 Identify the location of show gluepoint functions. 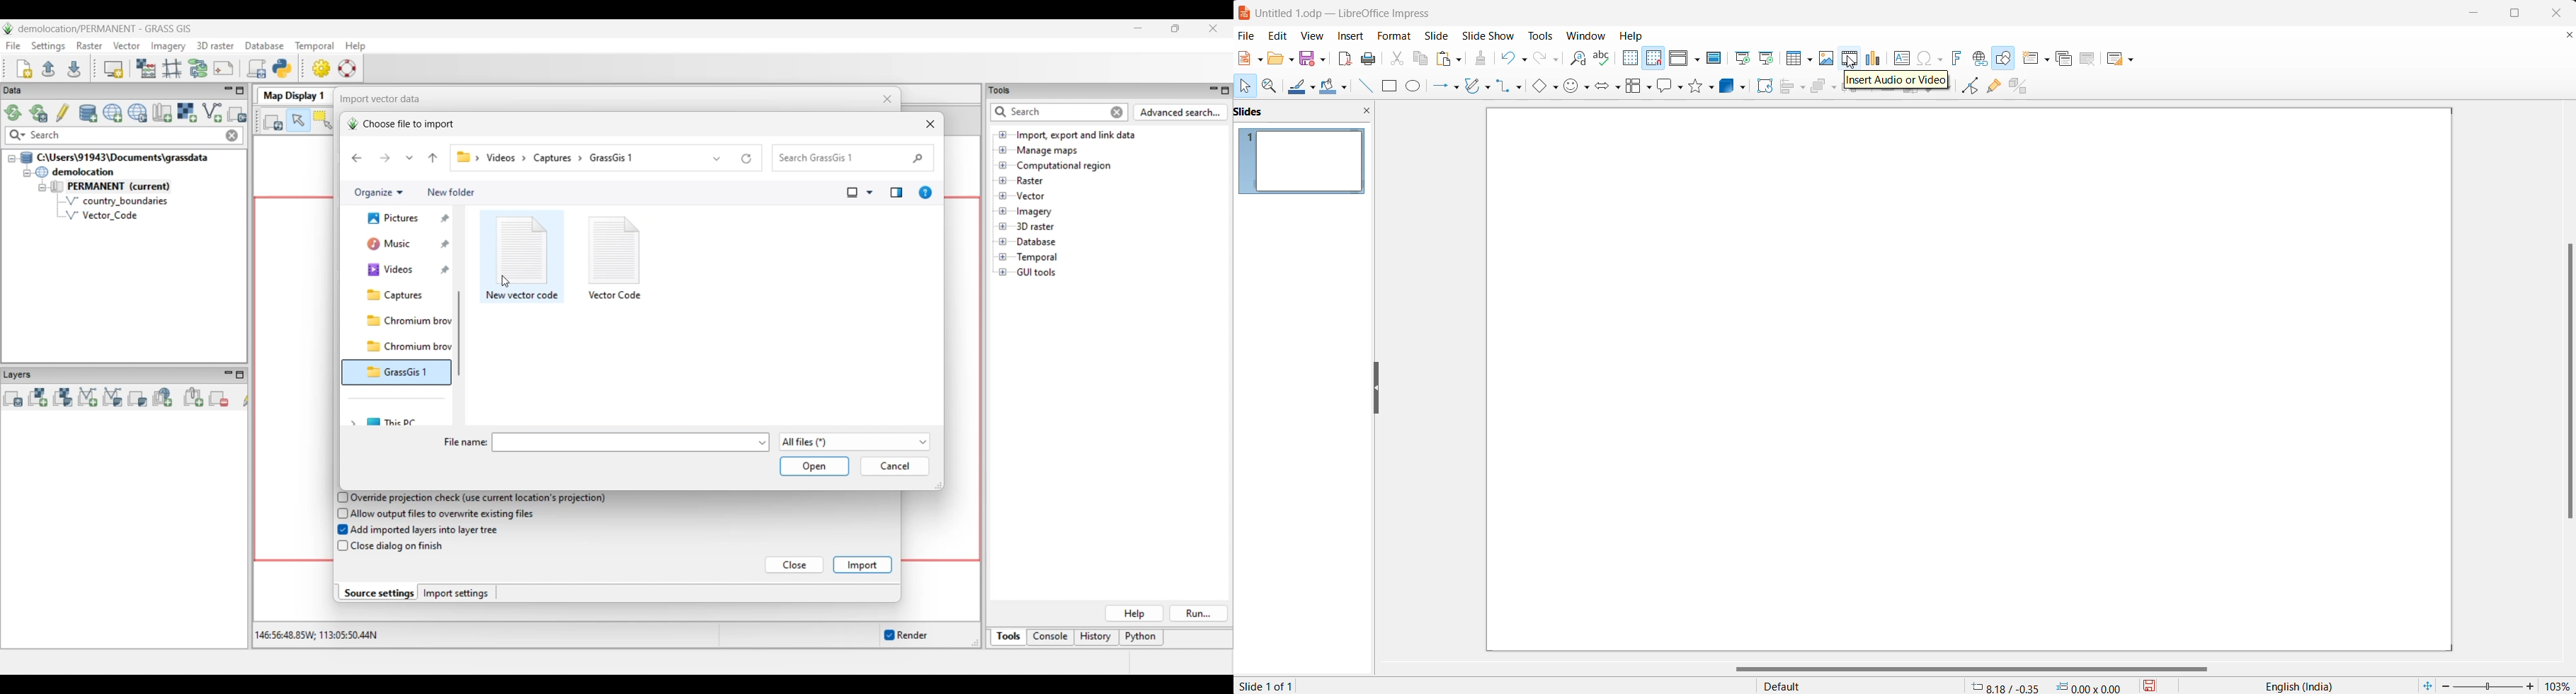
(1994, 88).